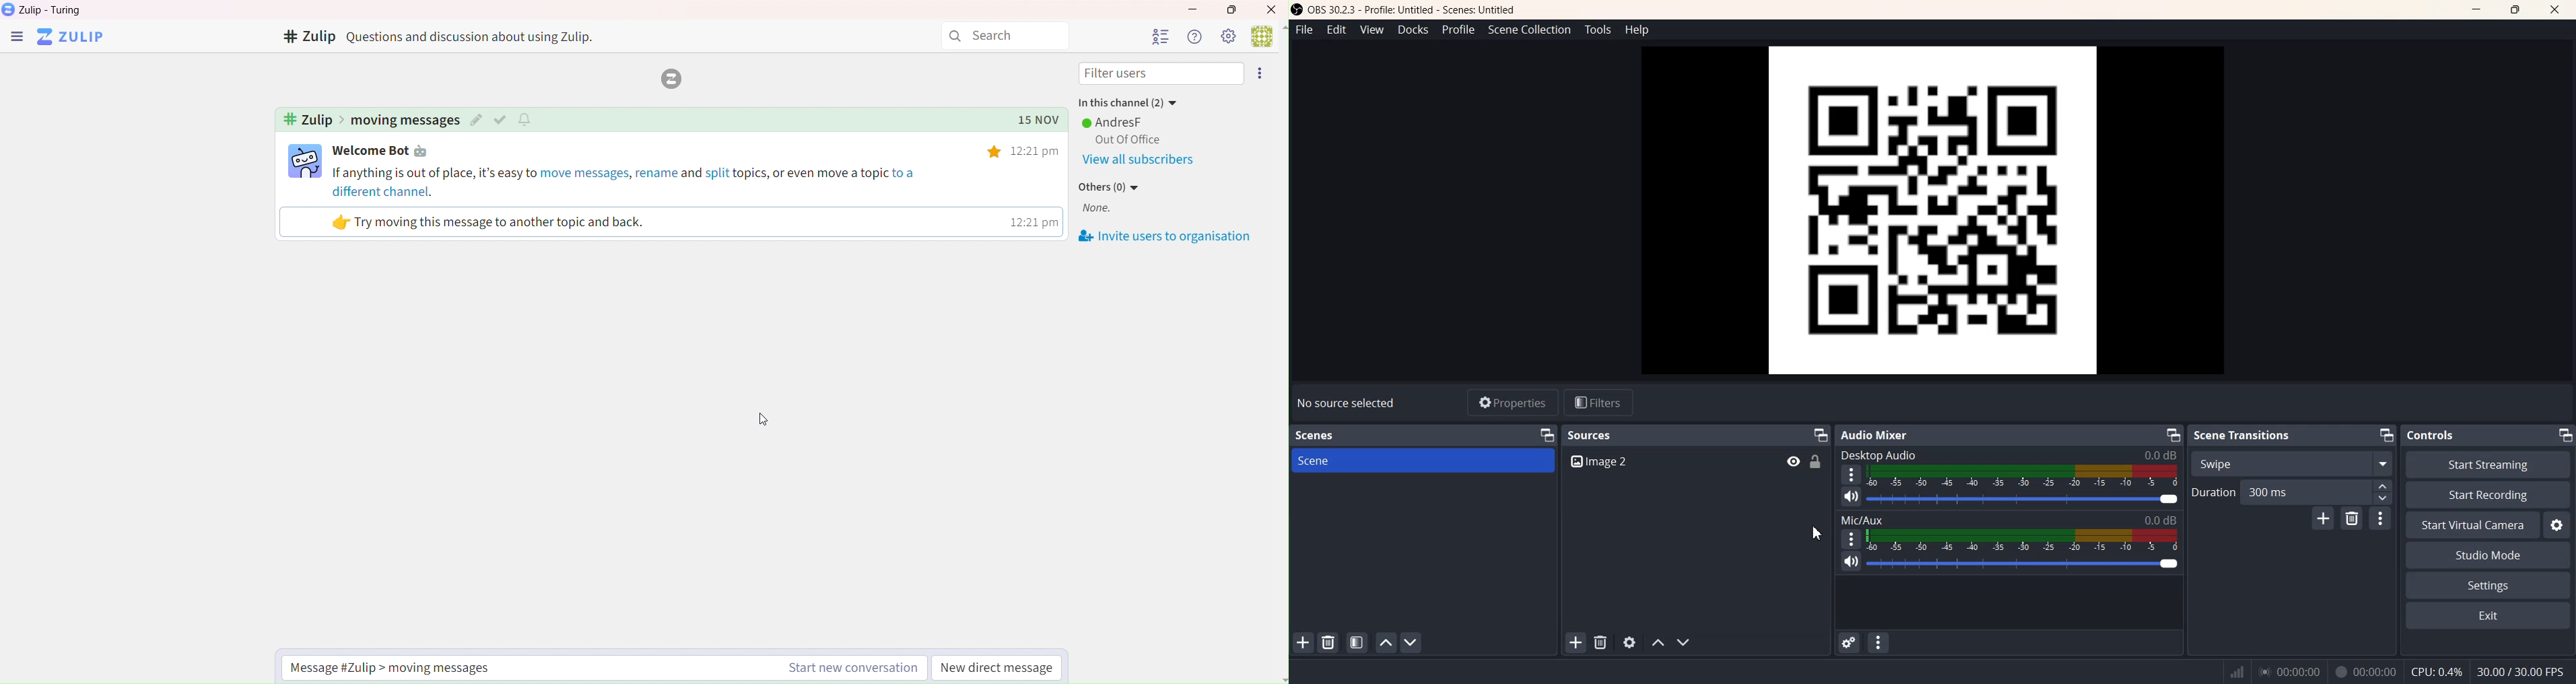 The image size is (2576, 700). I want to click on Mic/Aux, so click(2007, 519).